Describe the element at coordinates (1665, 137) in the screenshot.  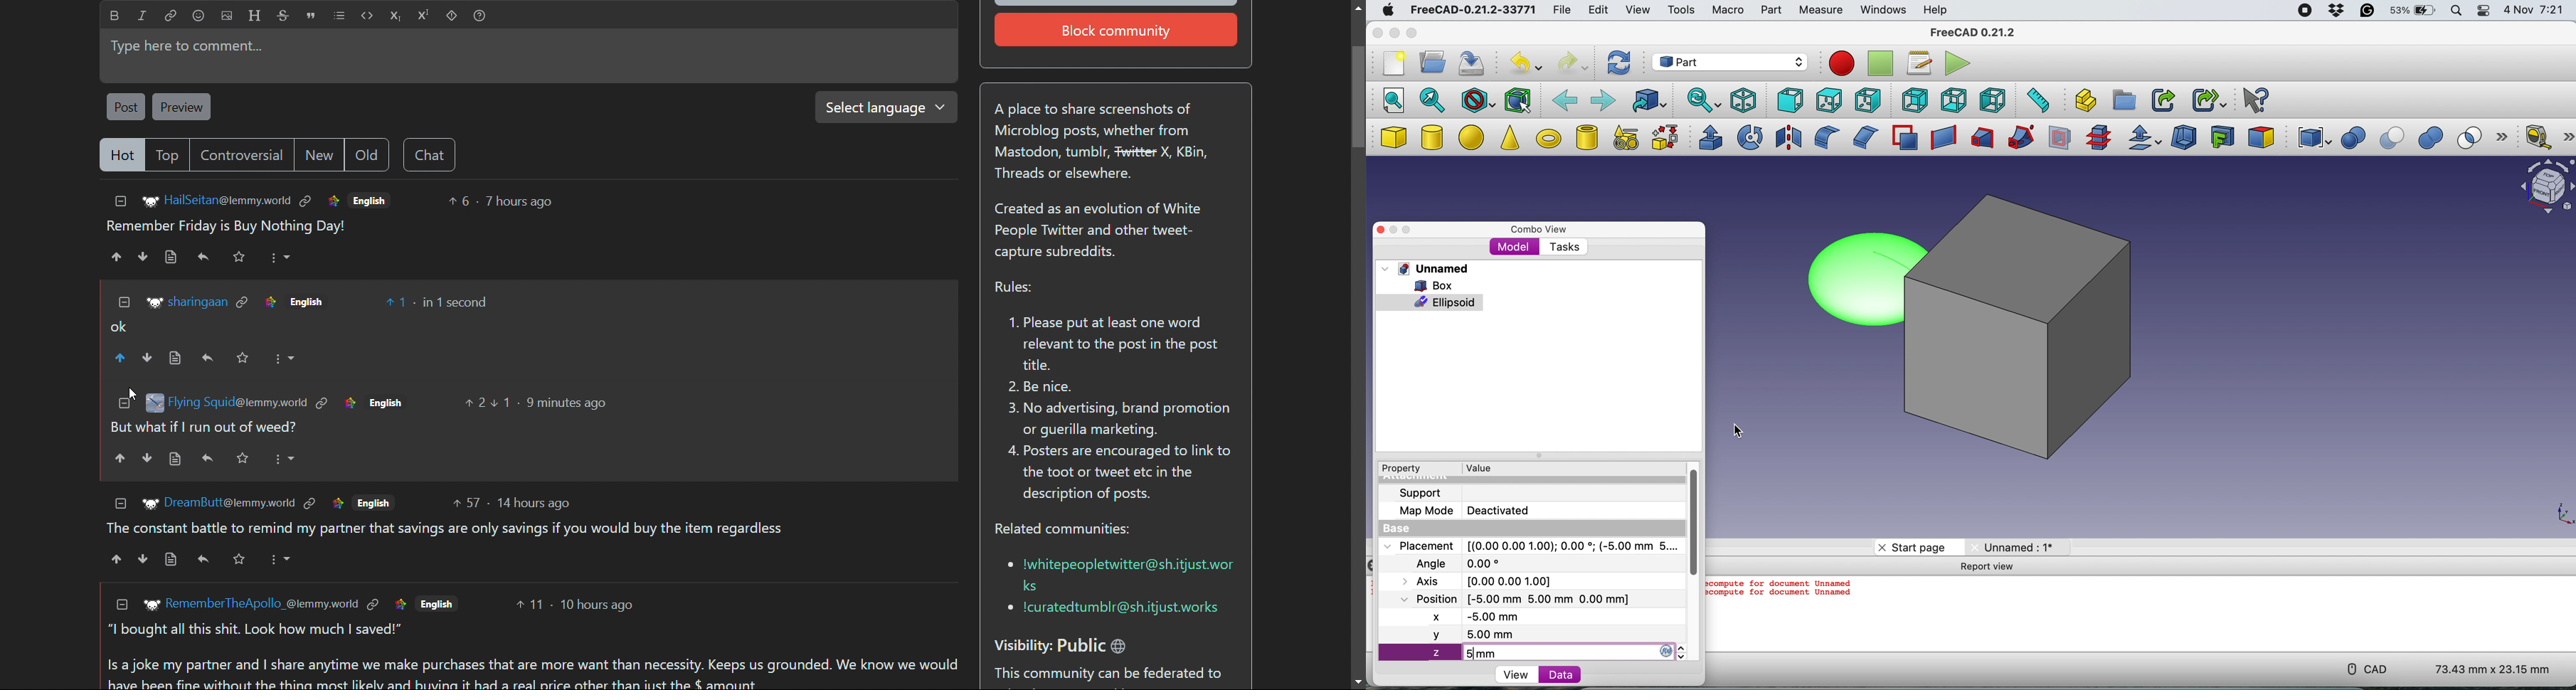
I see `shape builder` at that location.